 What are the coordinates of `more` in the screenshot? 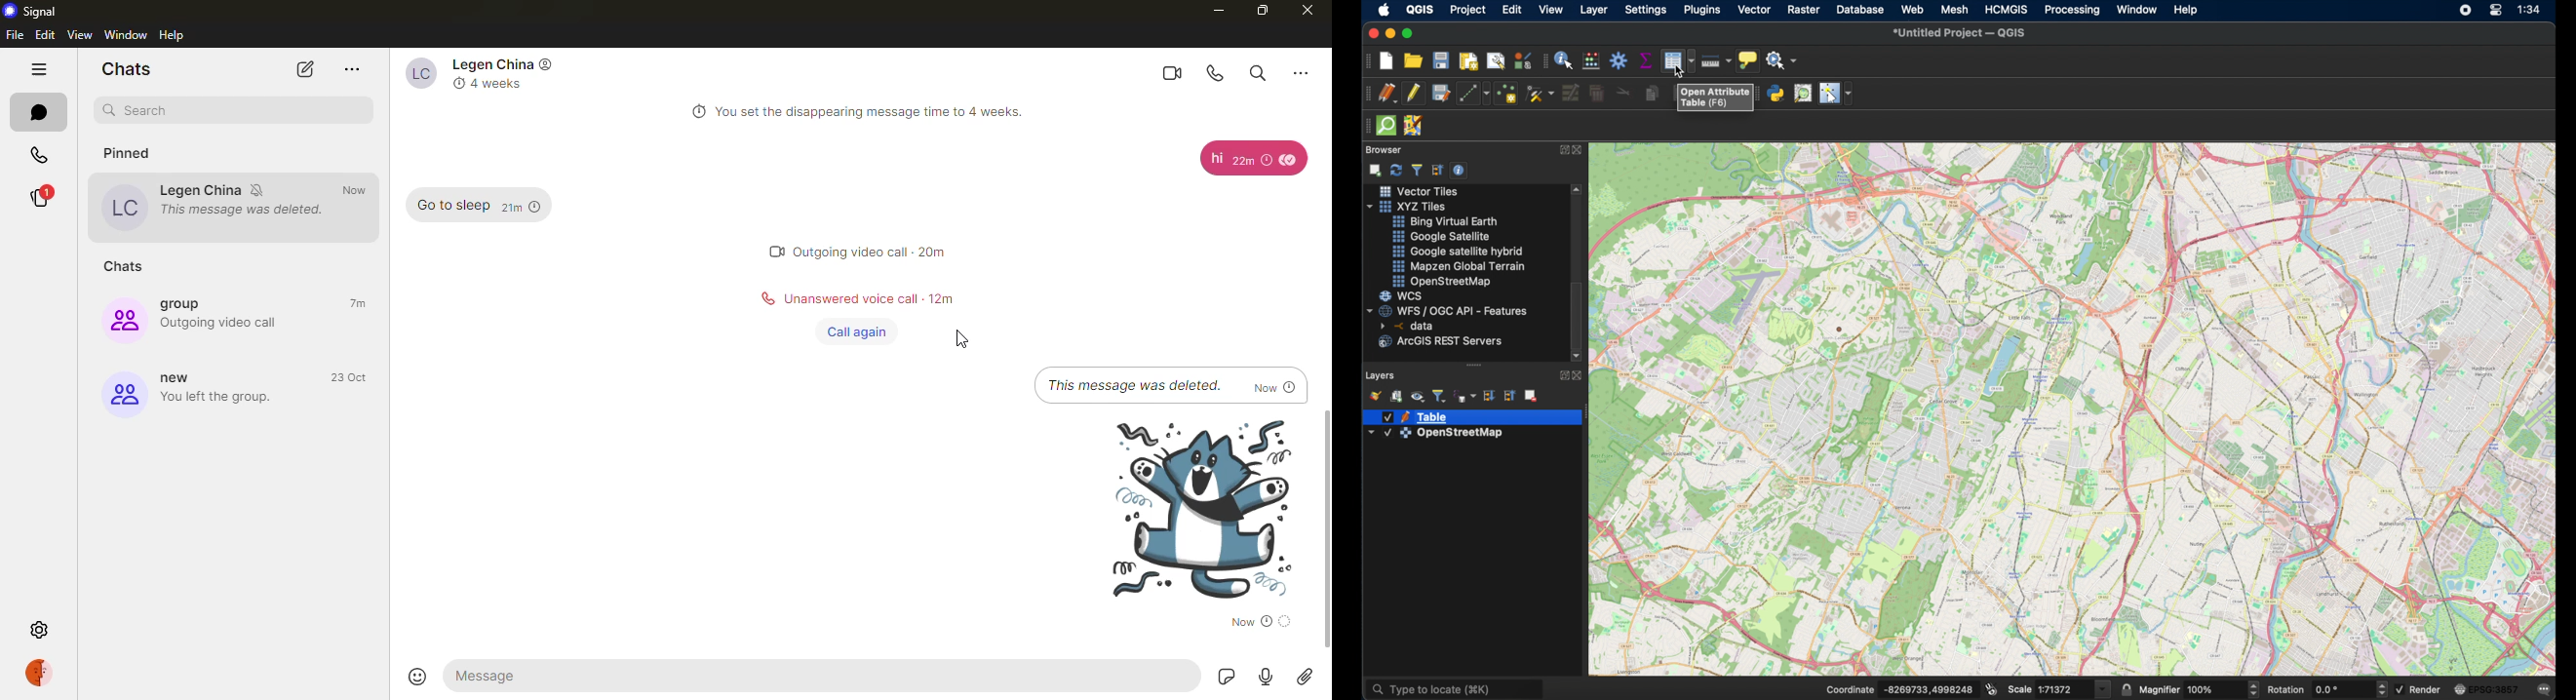 It's located at (1301, 72).